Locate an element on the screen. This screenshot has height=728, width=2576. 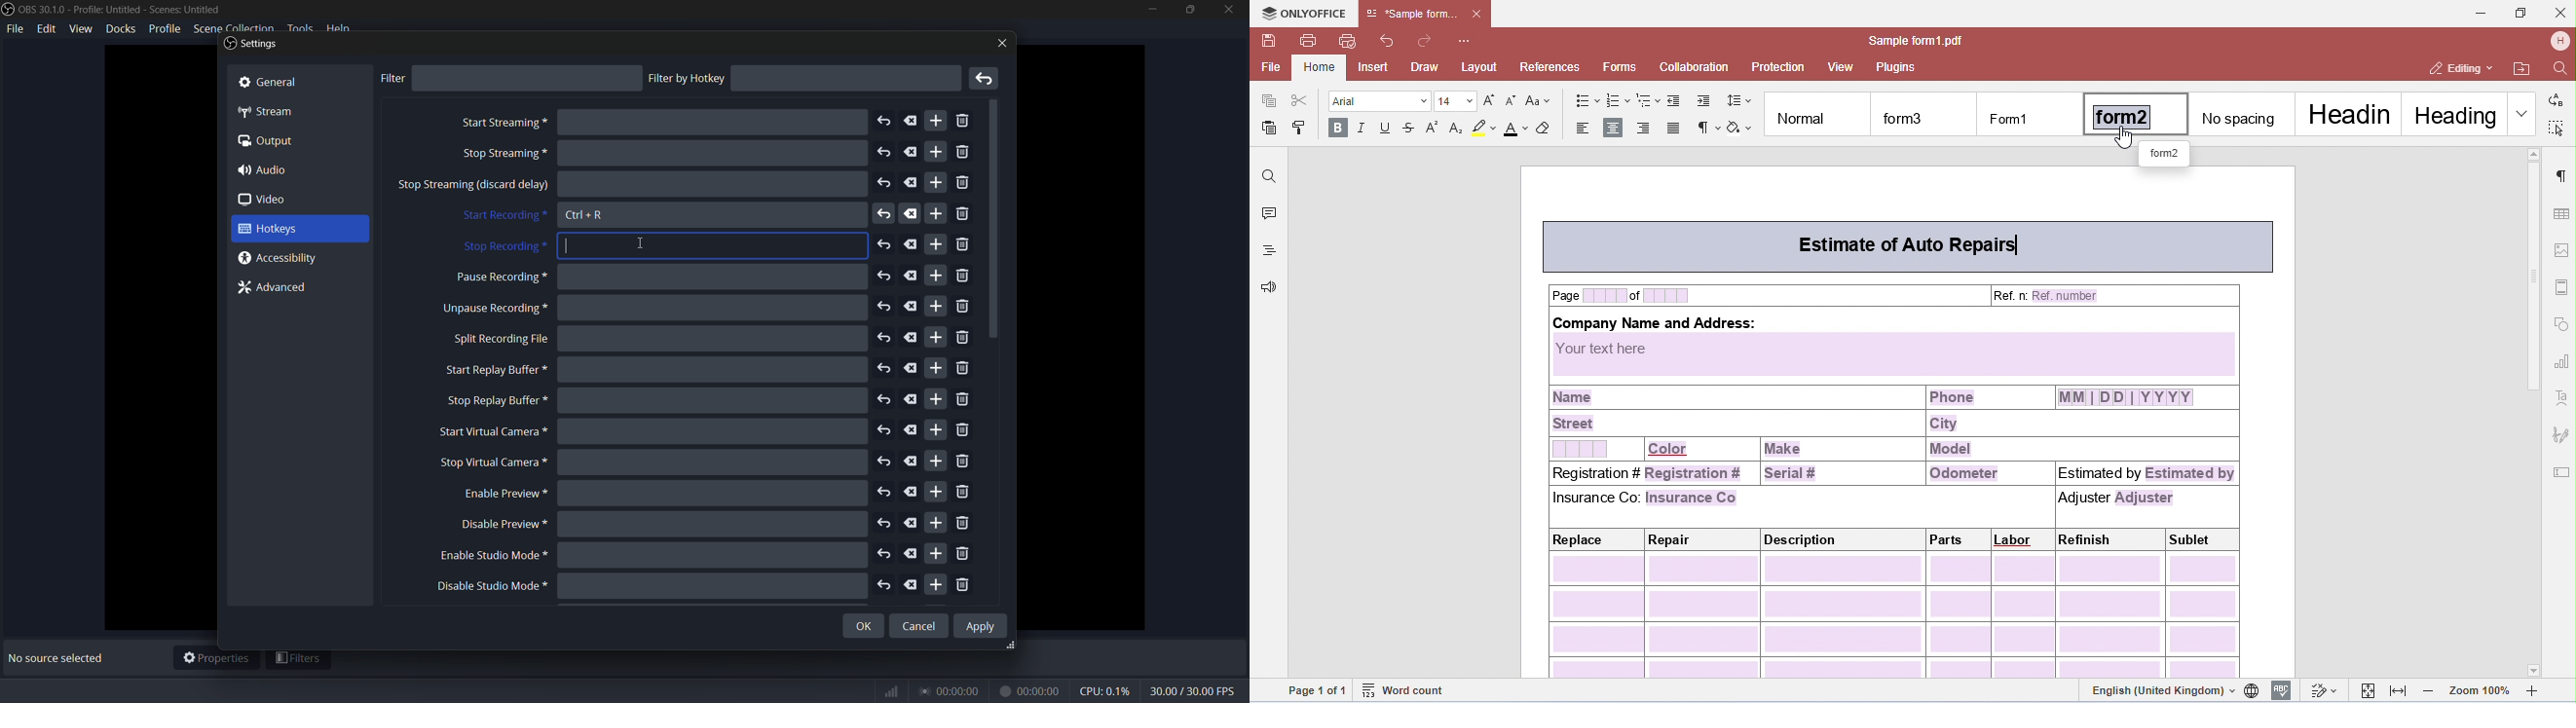
start replay buffer is located at coordinates (490, 370).